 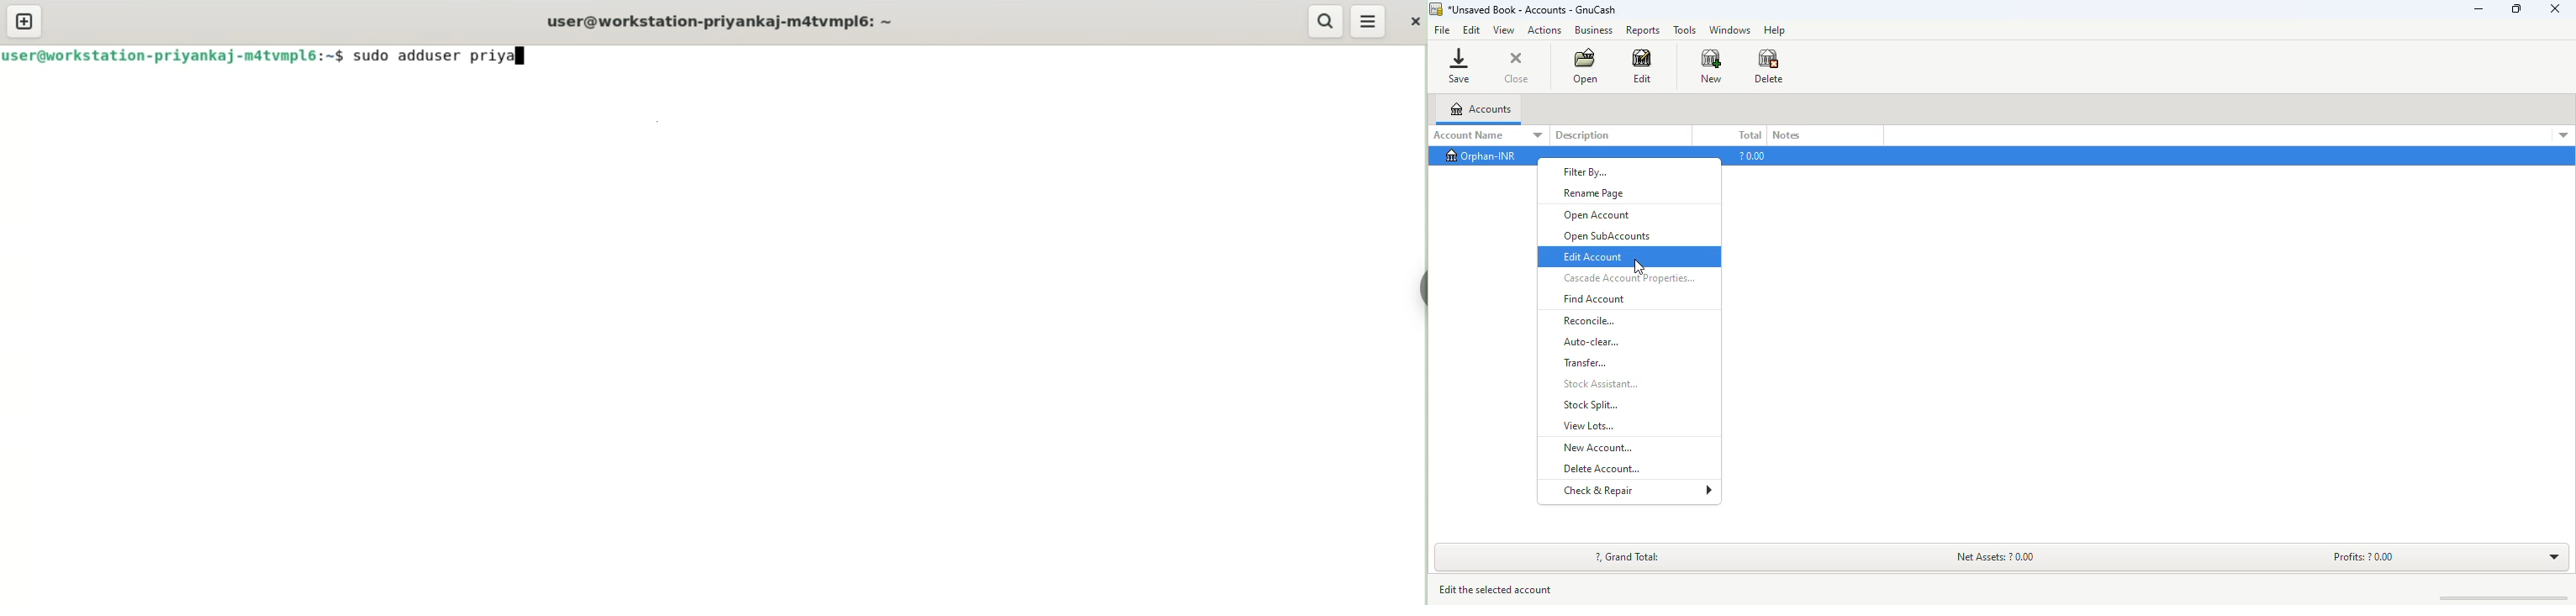 What do you see at coordinates (2478, 8) in the screenshot?
I see `minimize` at bounding box center [2478, 8].